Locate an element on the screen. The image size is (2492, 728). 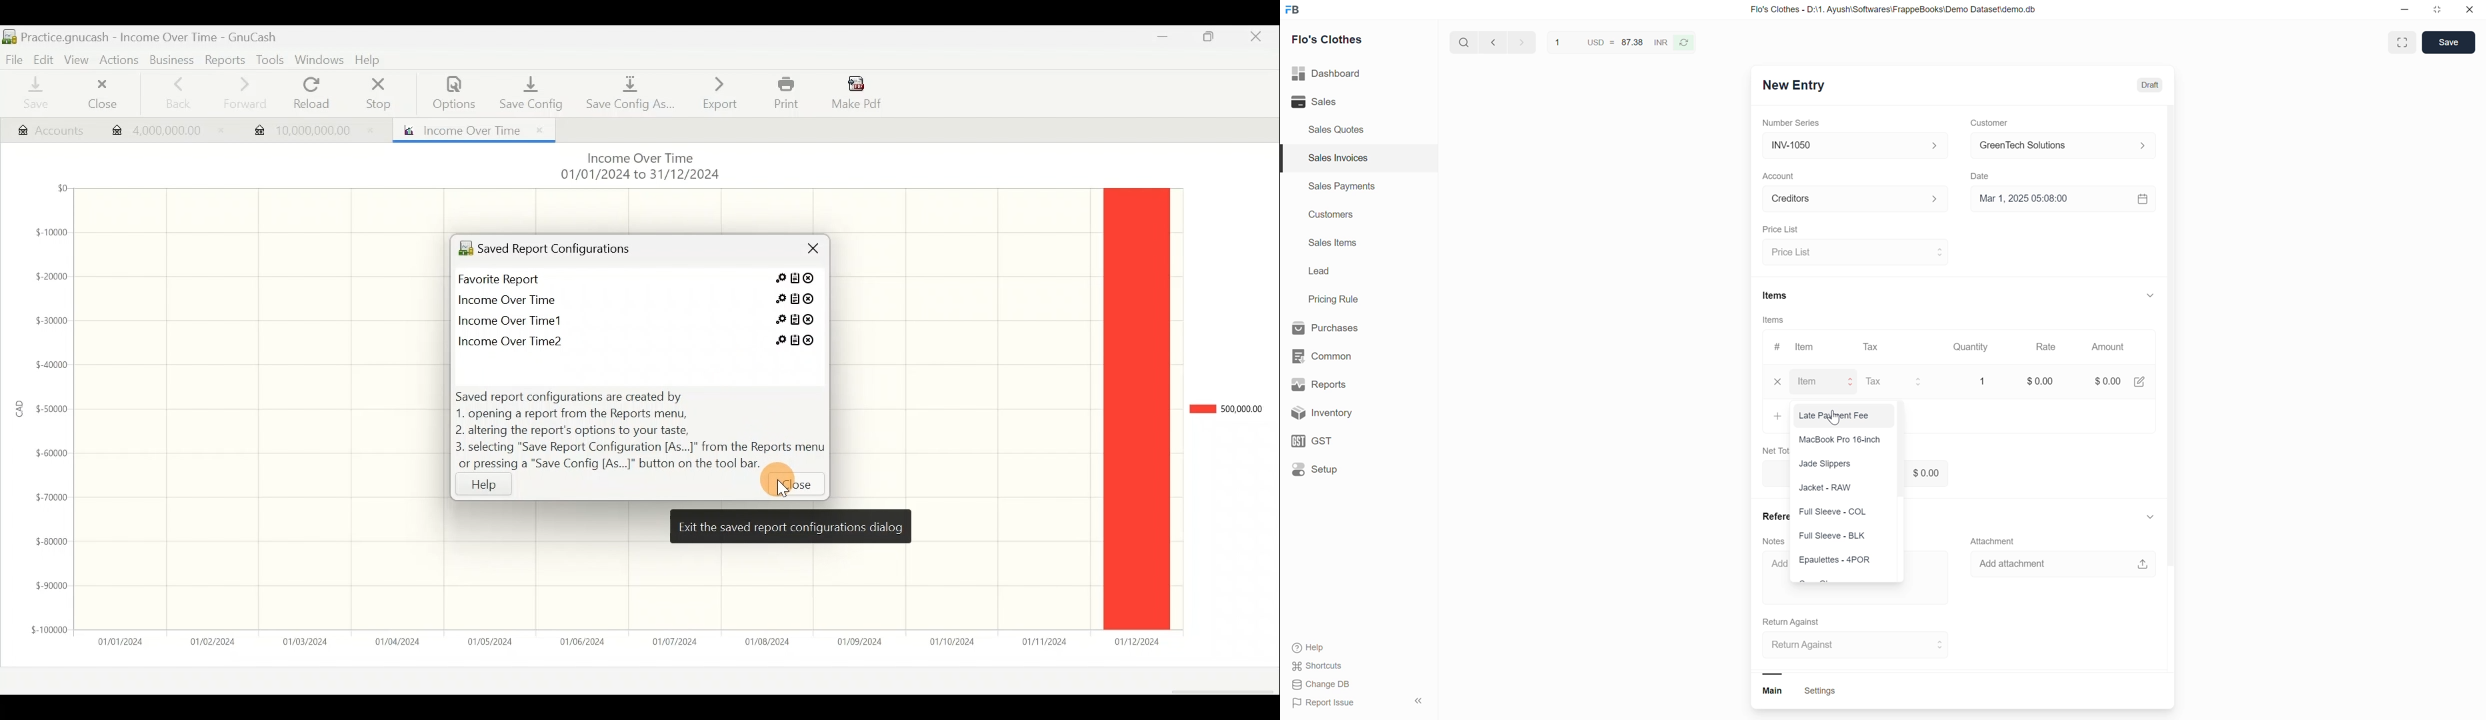
shortcuts  is located at coordinates (1326, 666).